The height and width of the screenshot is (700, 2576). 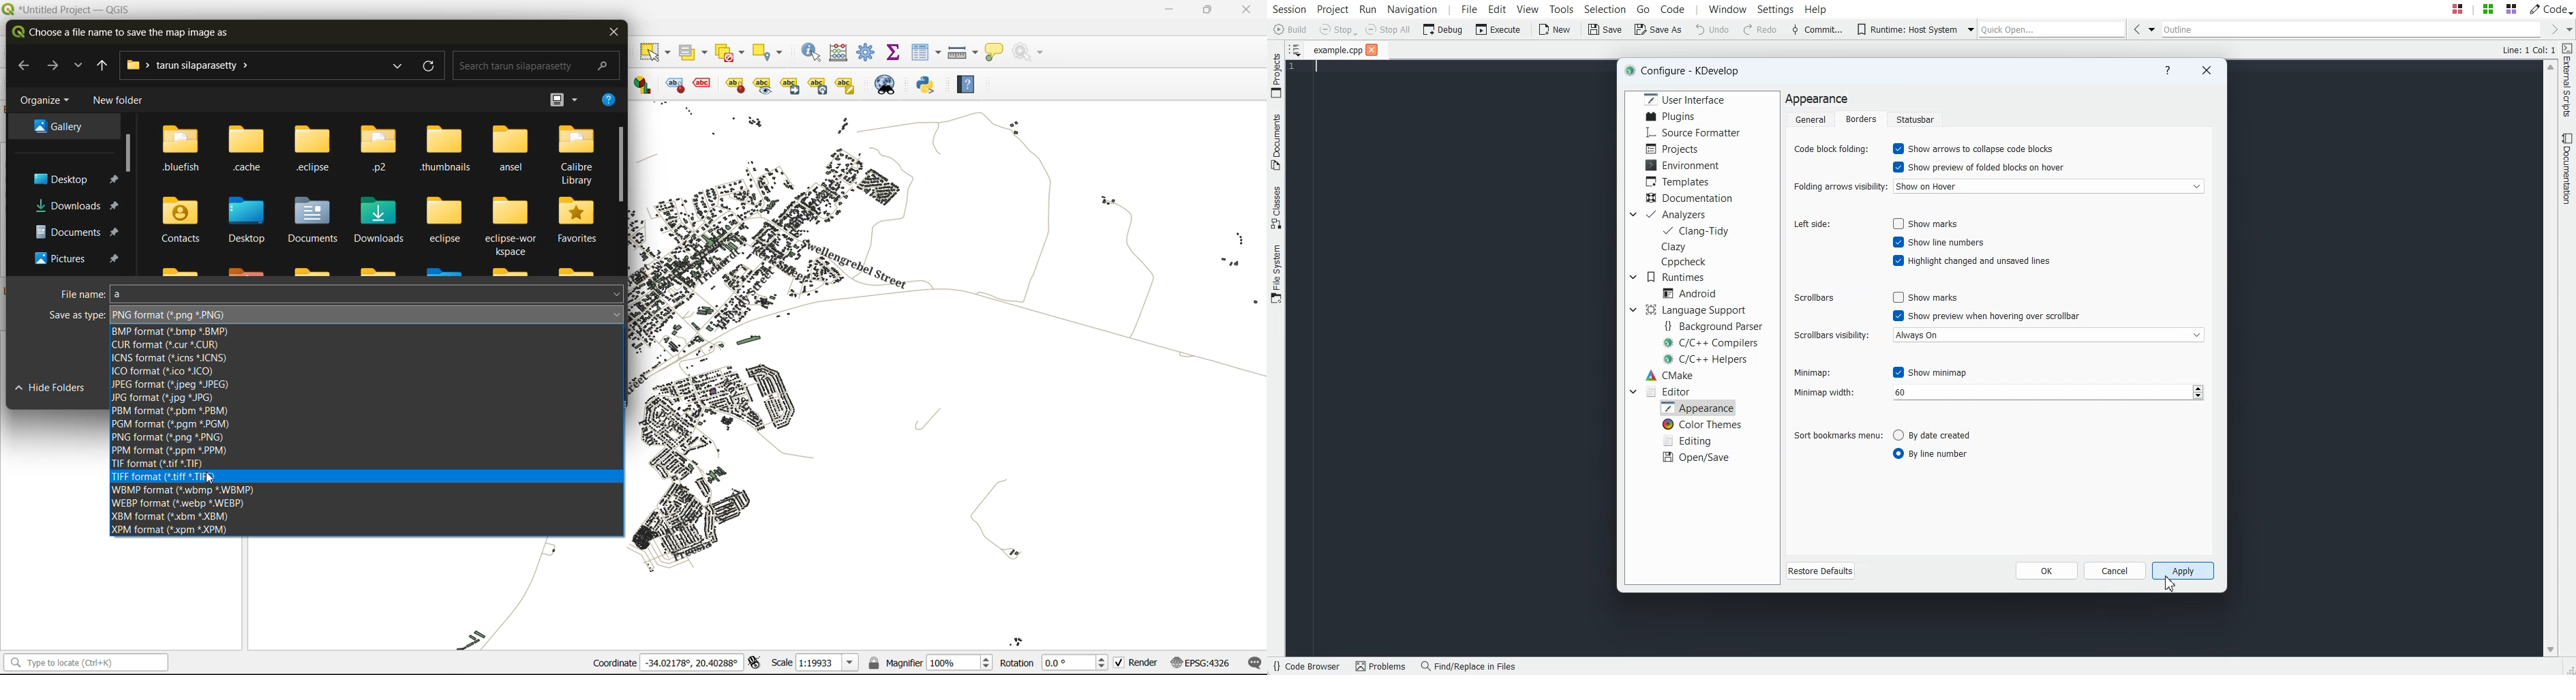 What do you see at coordinates (126, 151) in the screenshot?
I see `vertical scroll bar` at bounding box center [126, 151].